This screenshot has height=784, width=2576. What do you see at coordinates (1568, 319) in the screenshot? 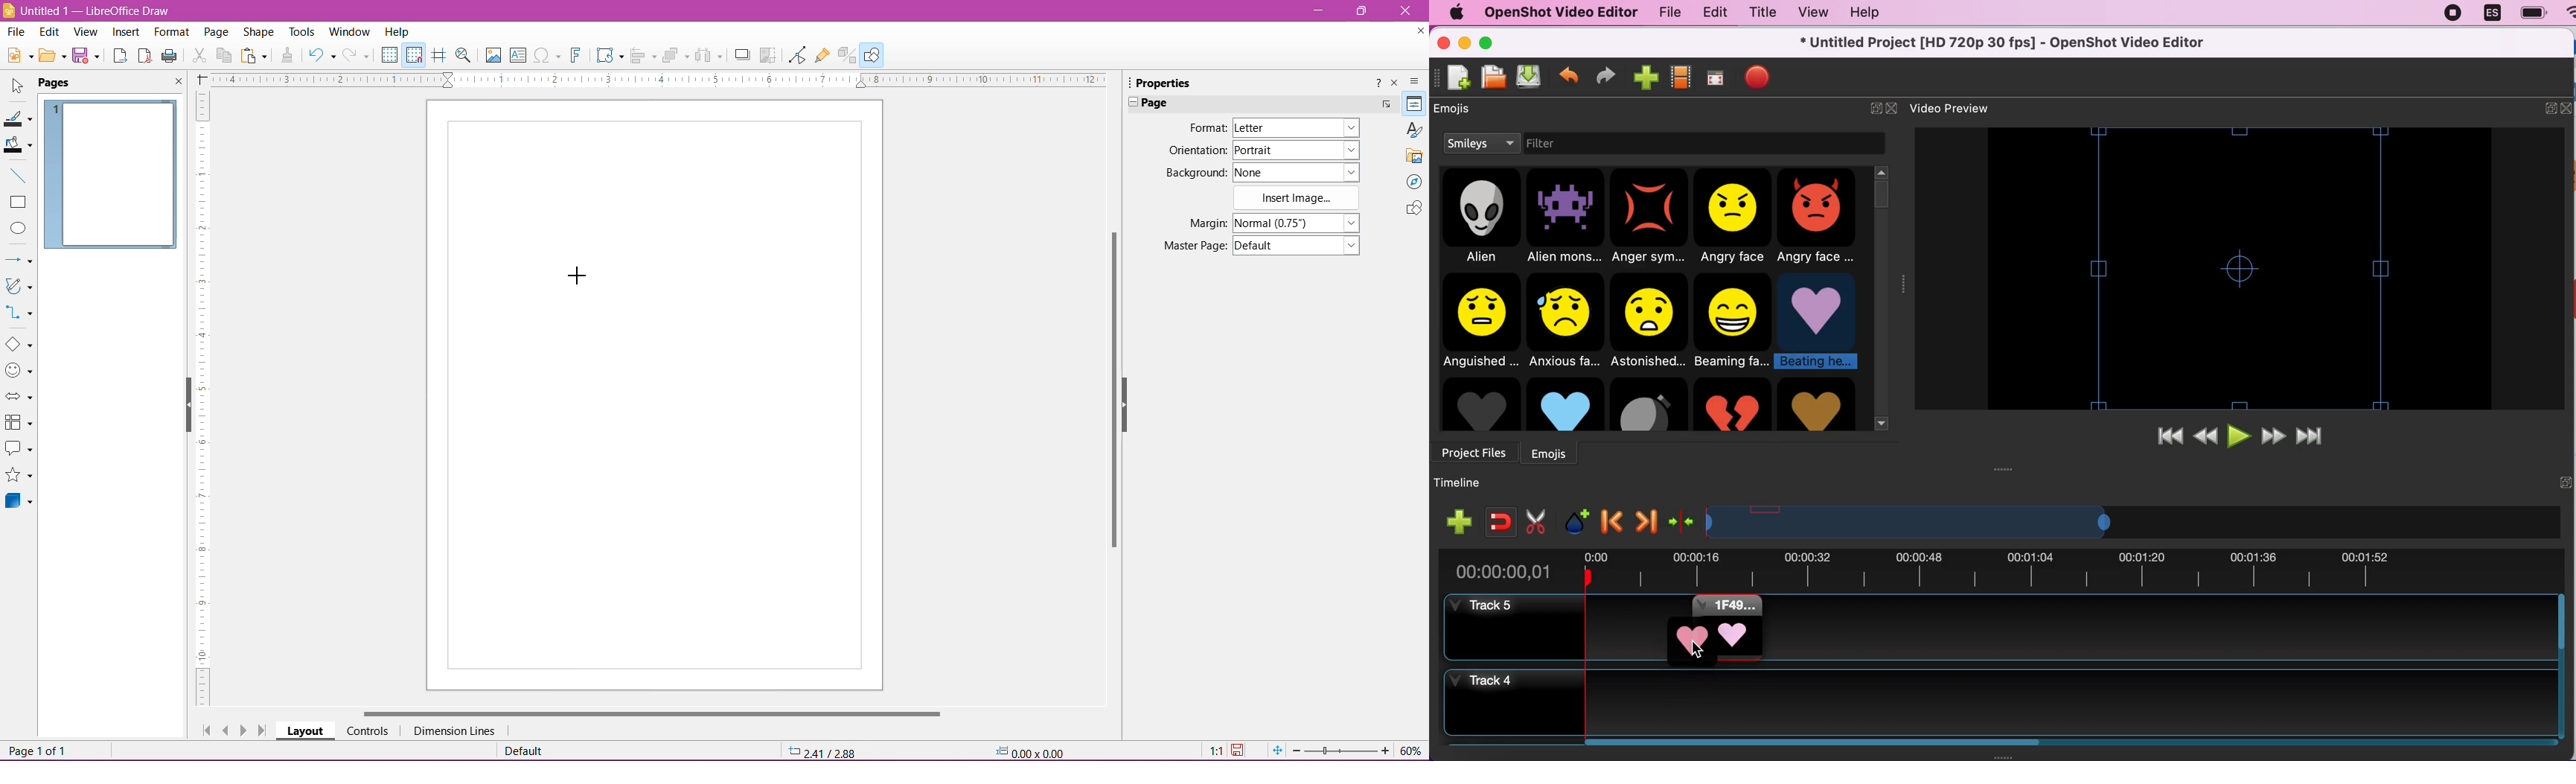
I see `anxious` at bounding box center [1568, 319].